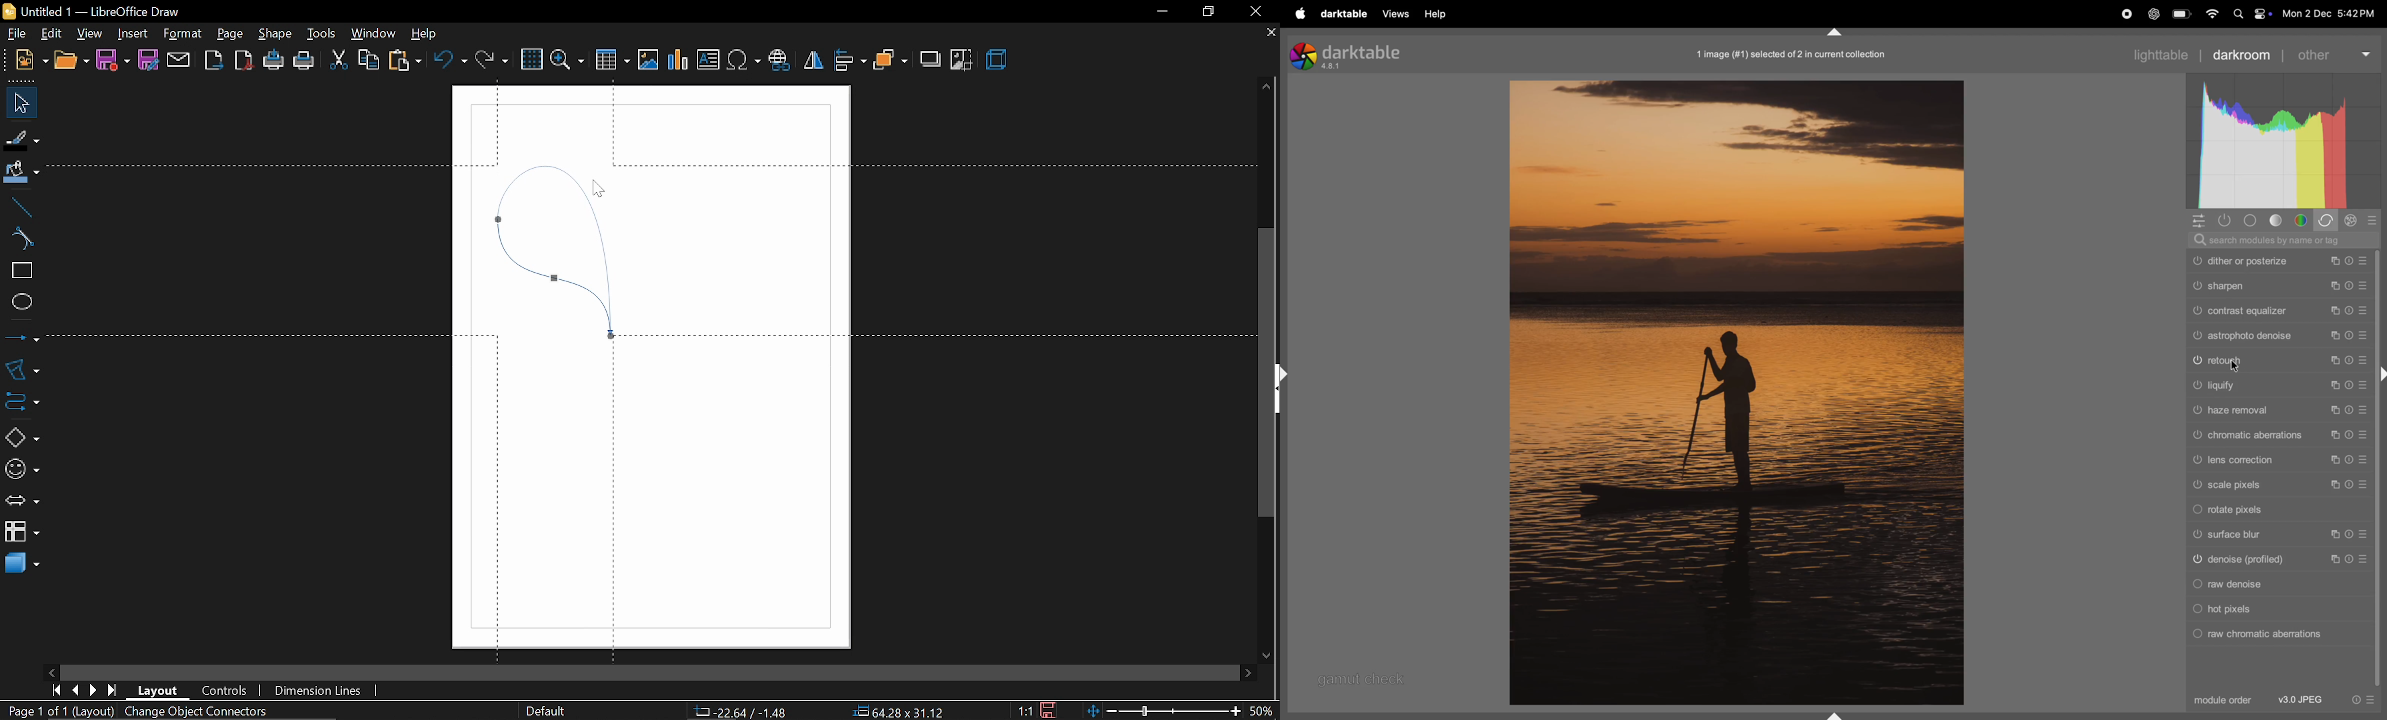 The height and width of the screenshot is (728, 2408). I want to click on collapse, so click(2380, 375).